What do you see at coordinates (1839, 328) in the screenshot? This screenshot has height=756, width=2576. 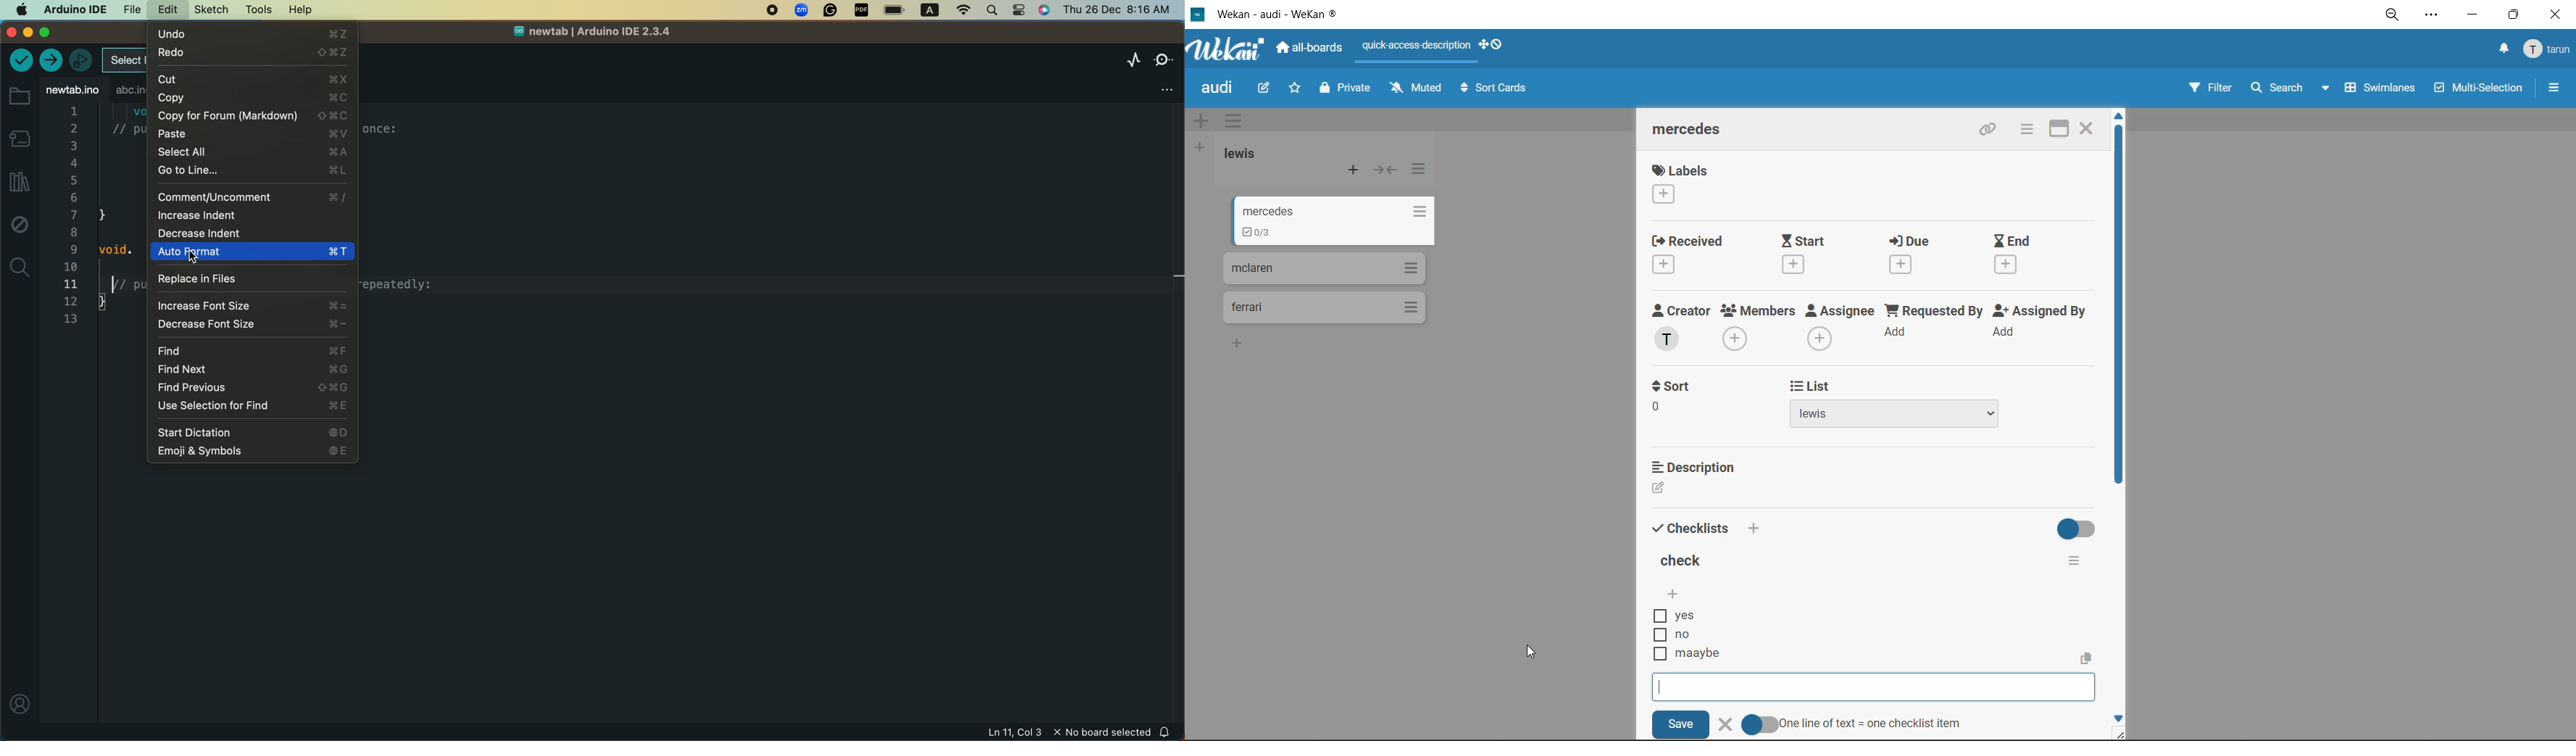 I see `assignee` at bounding box center [1839, 328].